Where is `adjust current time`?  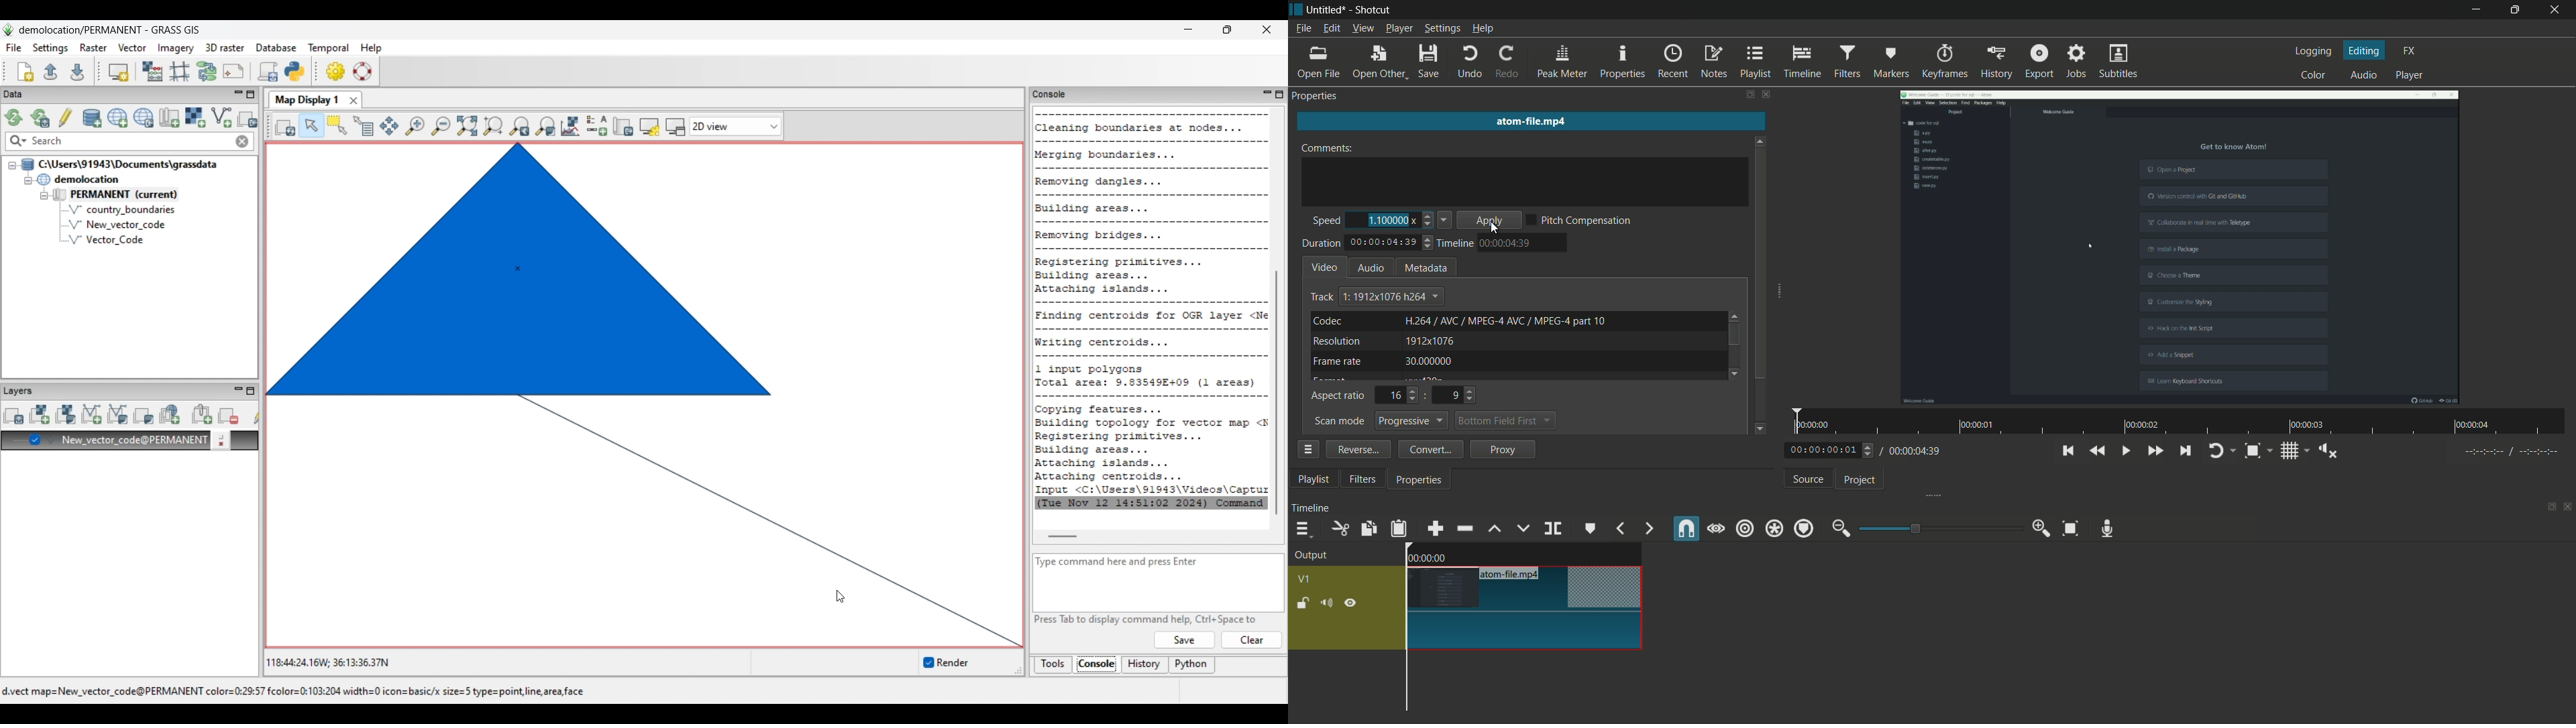 adjust current time is located at coordinates (1832, 449).